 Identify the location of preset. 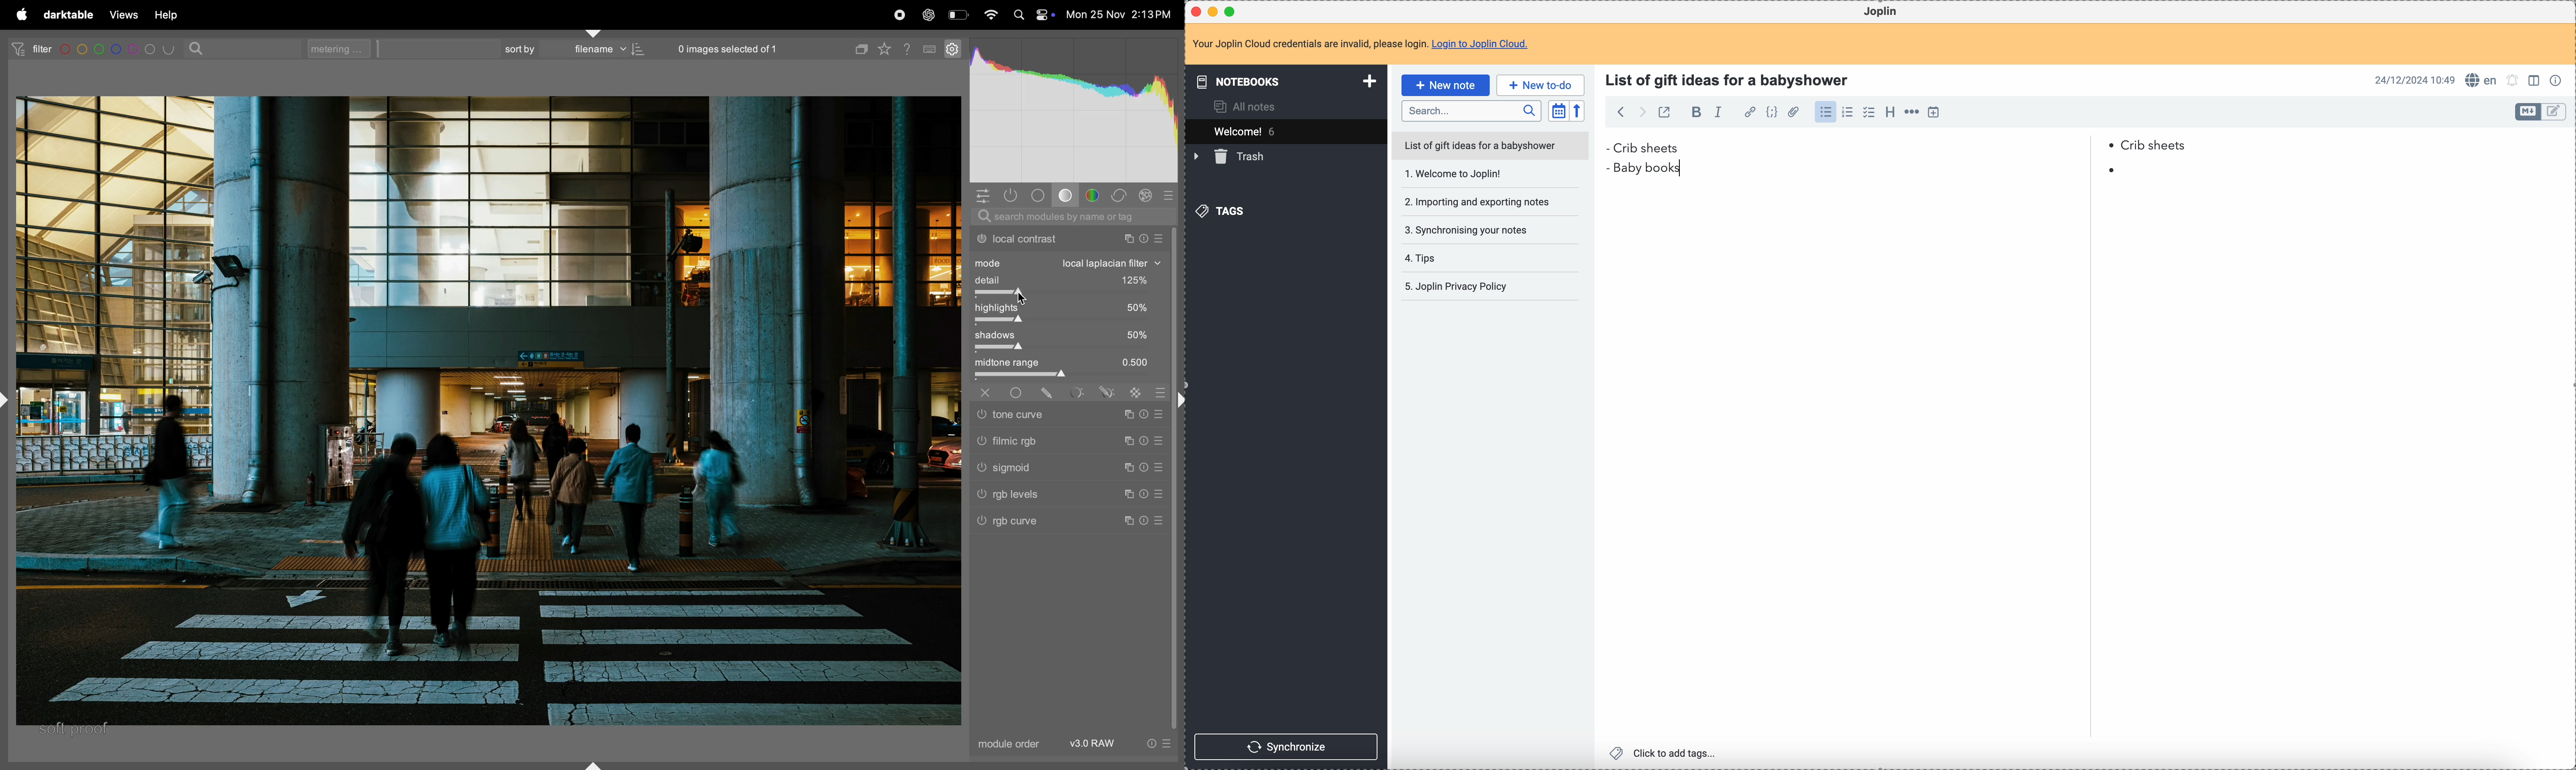
(1166, 743).